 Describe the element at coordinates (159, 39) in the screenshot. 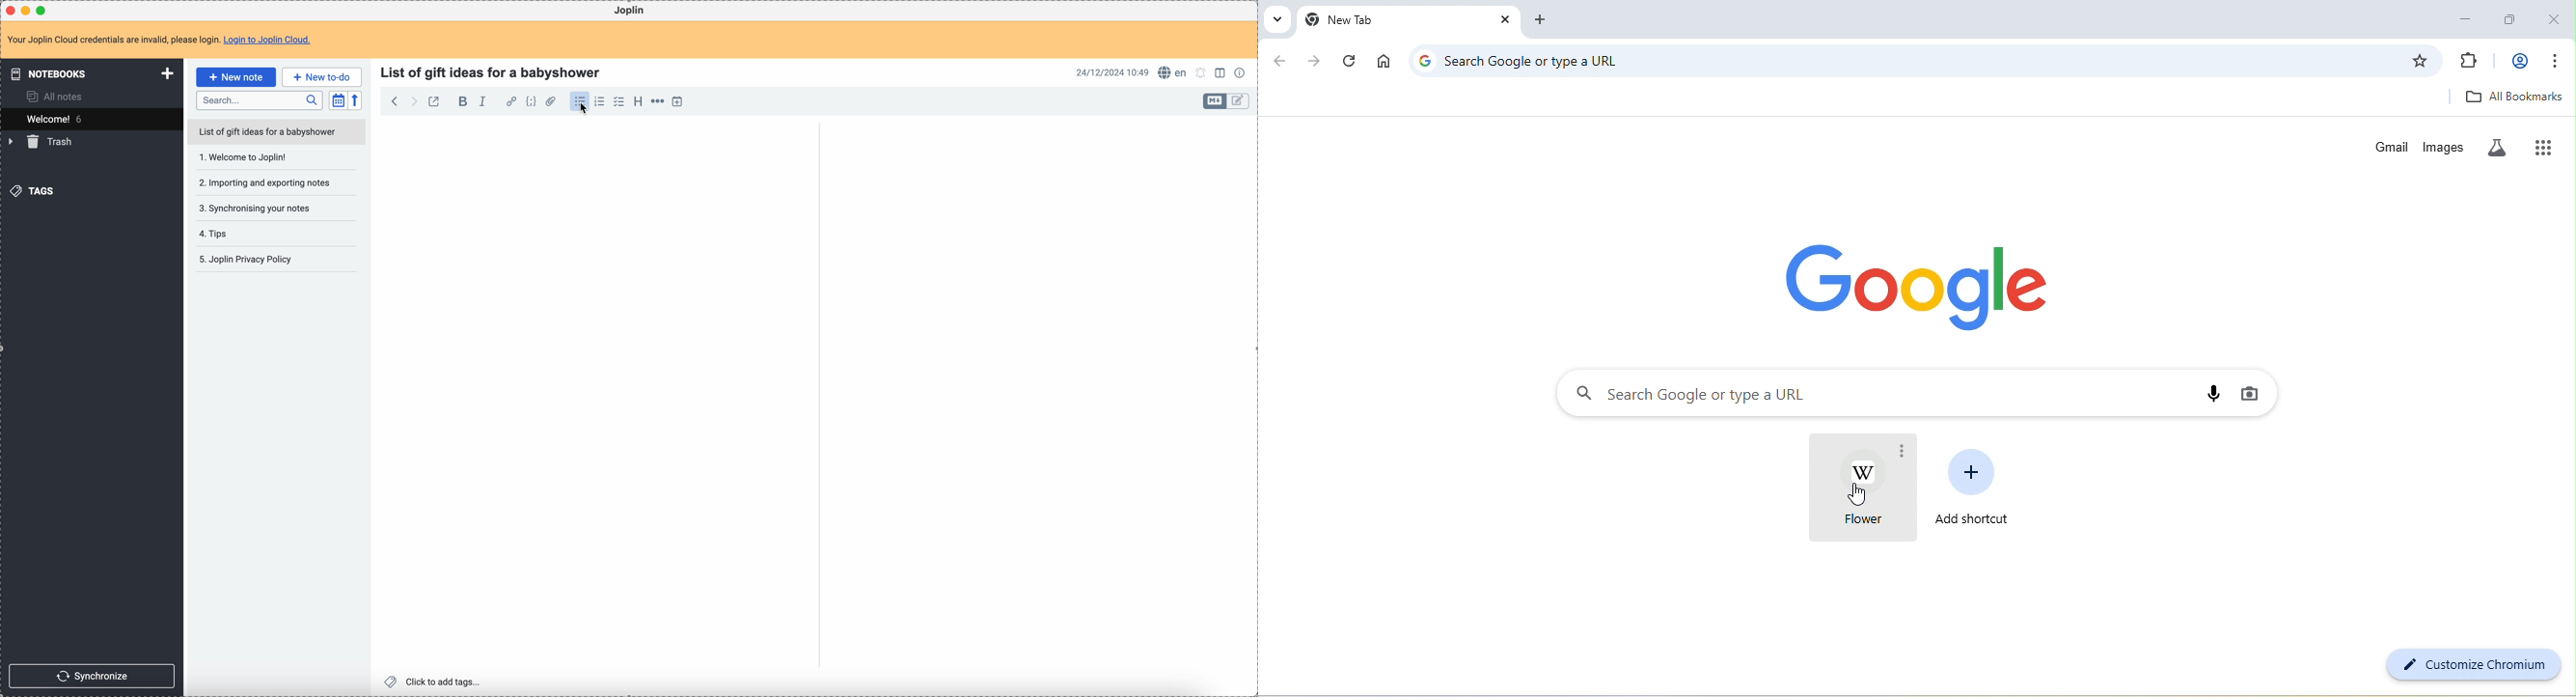

I see `note` at that location.